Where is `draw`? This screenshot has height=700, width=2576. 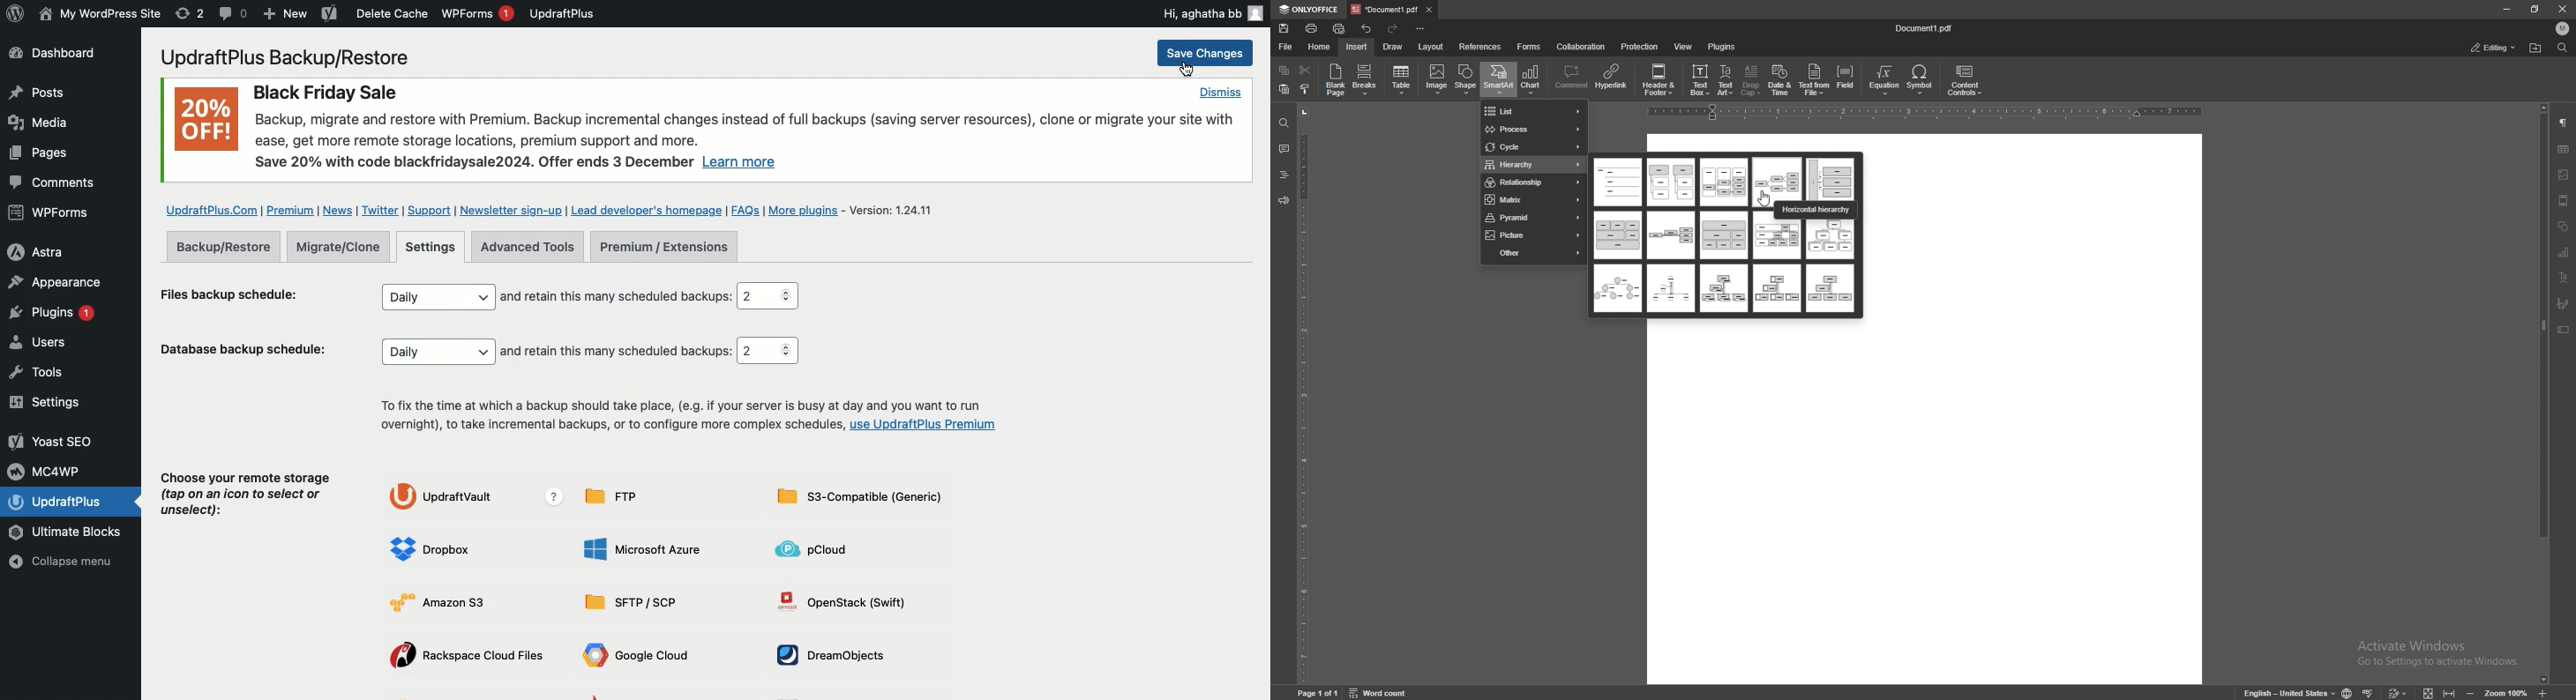
draw is located at coordinates (1394, 46).